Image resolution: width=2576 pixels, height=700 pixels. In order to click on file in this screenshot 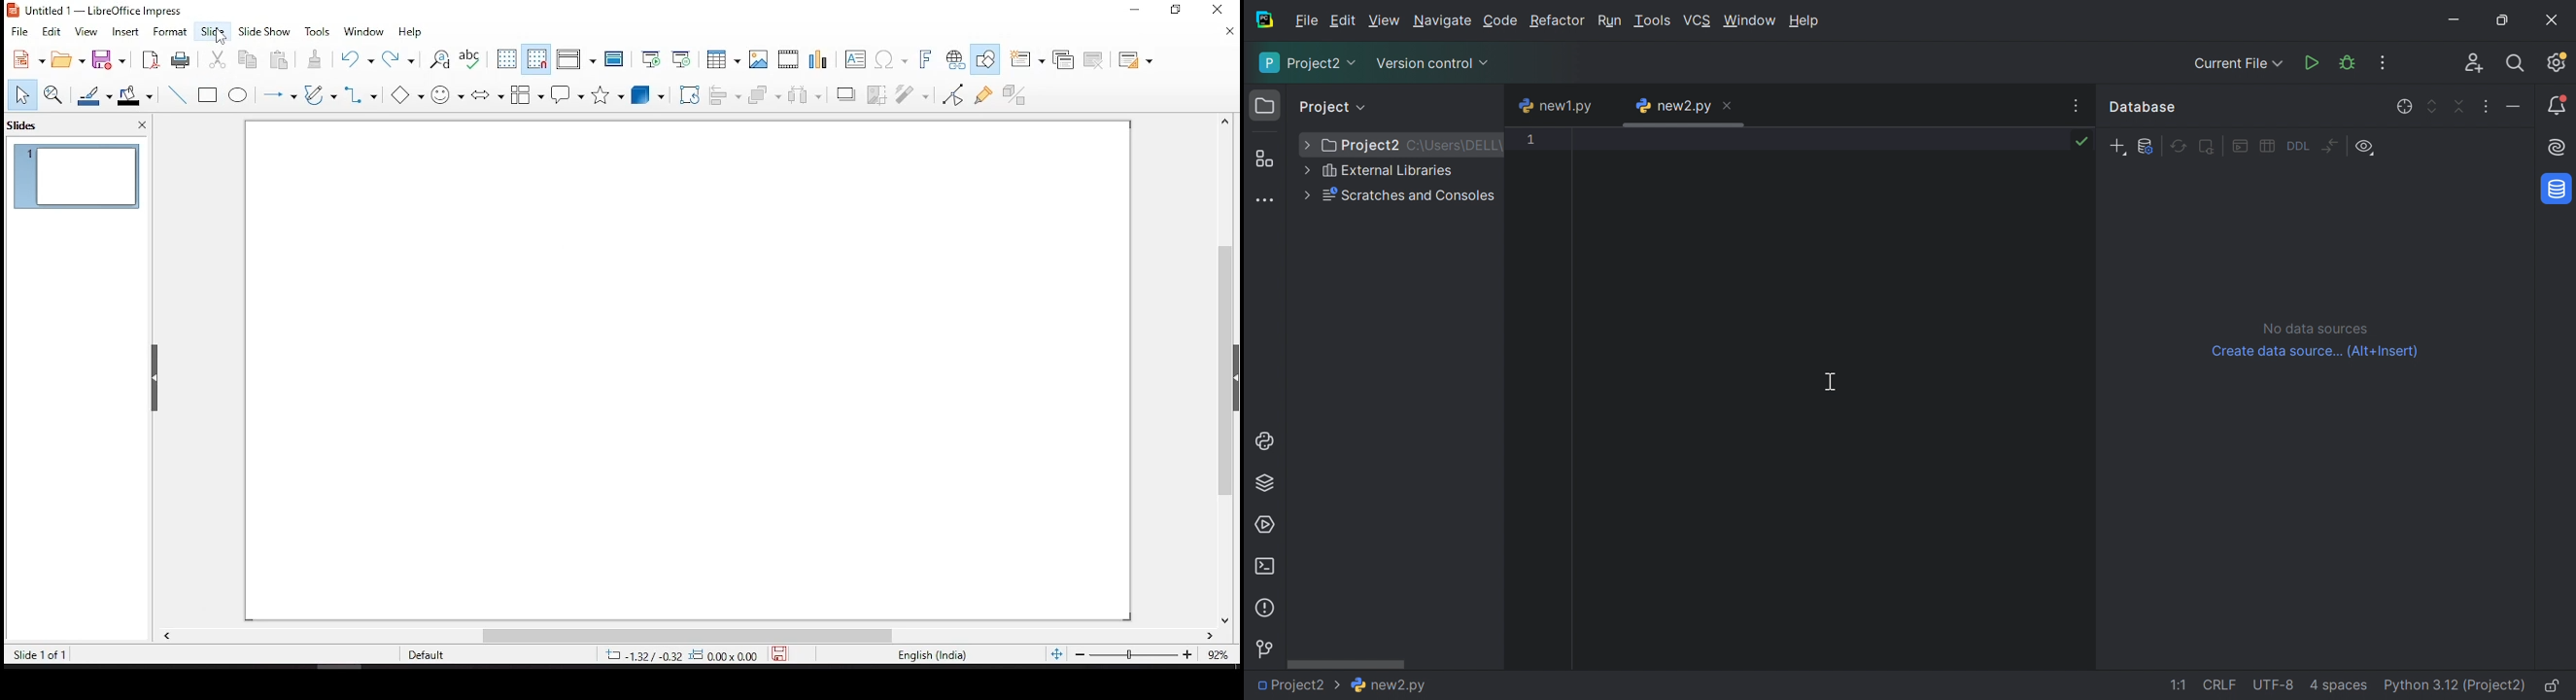, I will do `click(19, 31)`.